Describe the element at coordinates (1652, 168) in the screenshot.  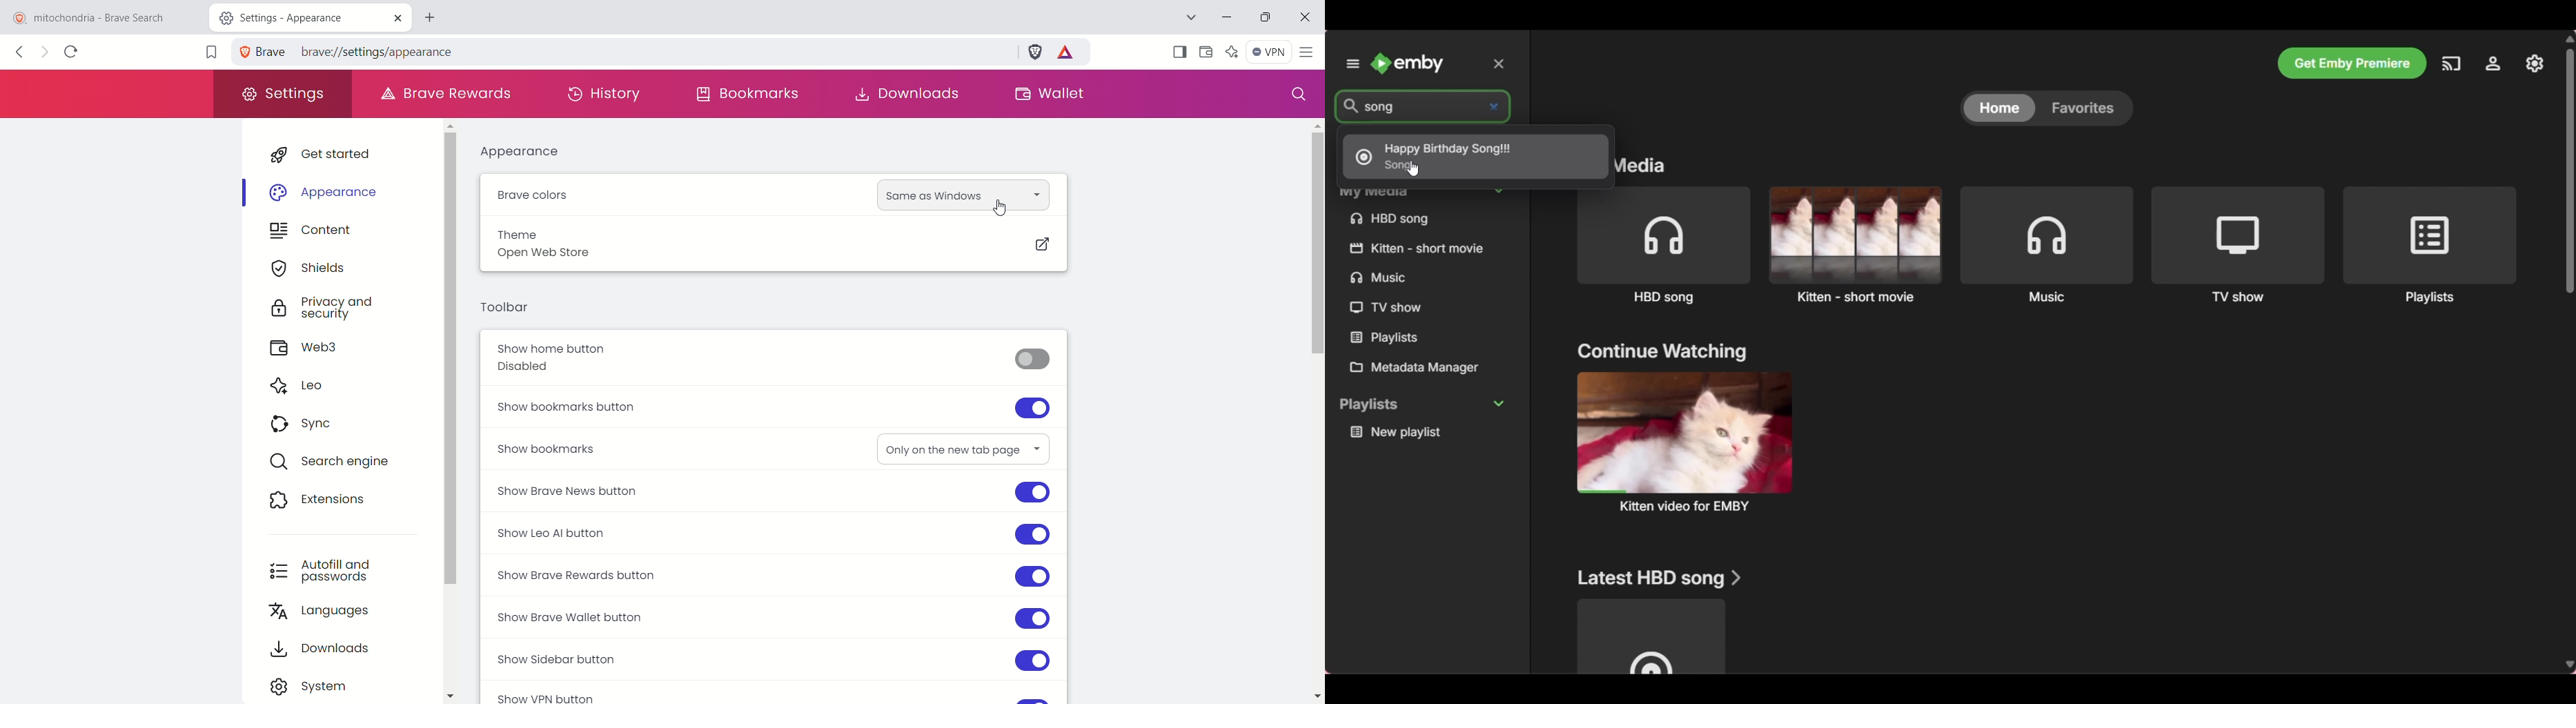
I see `media` at that location.